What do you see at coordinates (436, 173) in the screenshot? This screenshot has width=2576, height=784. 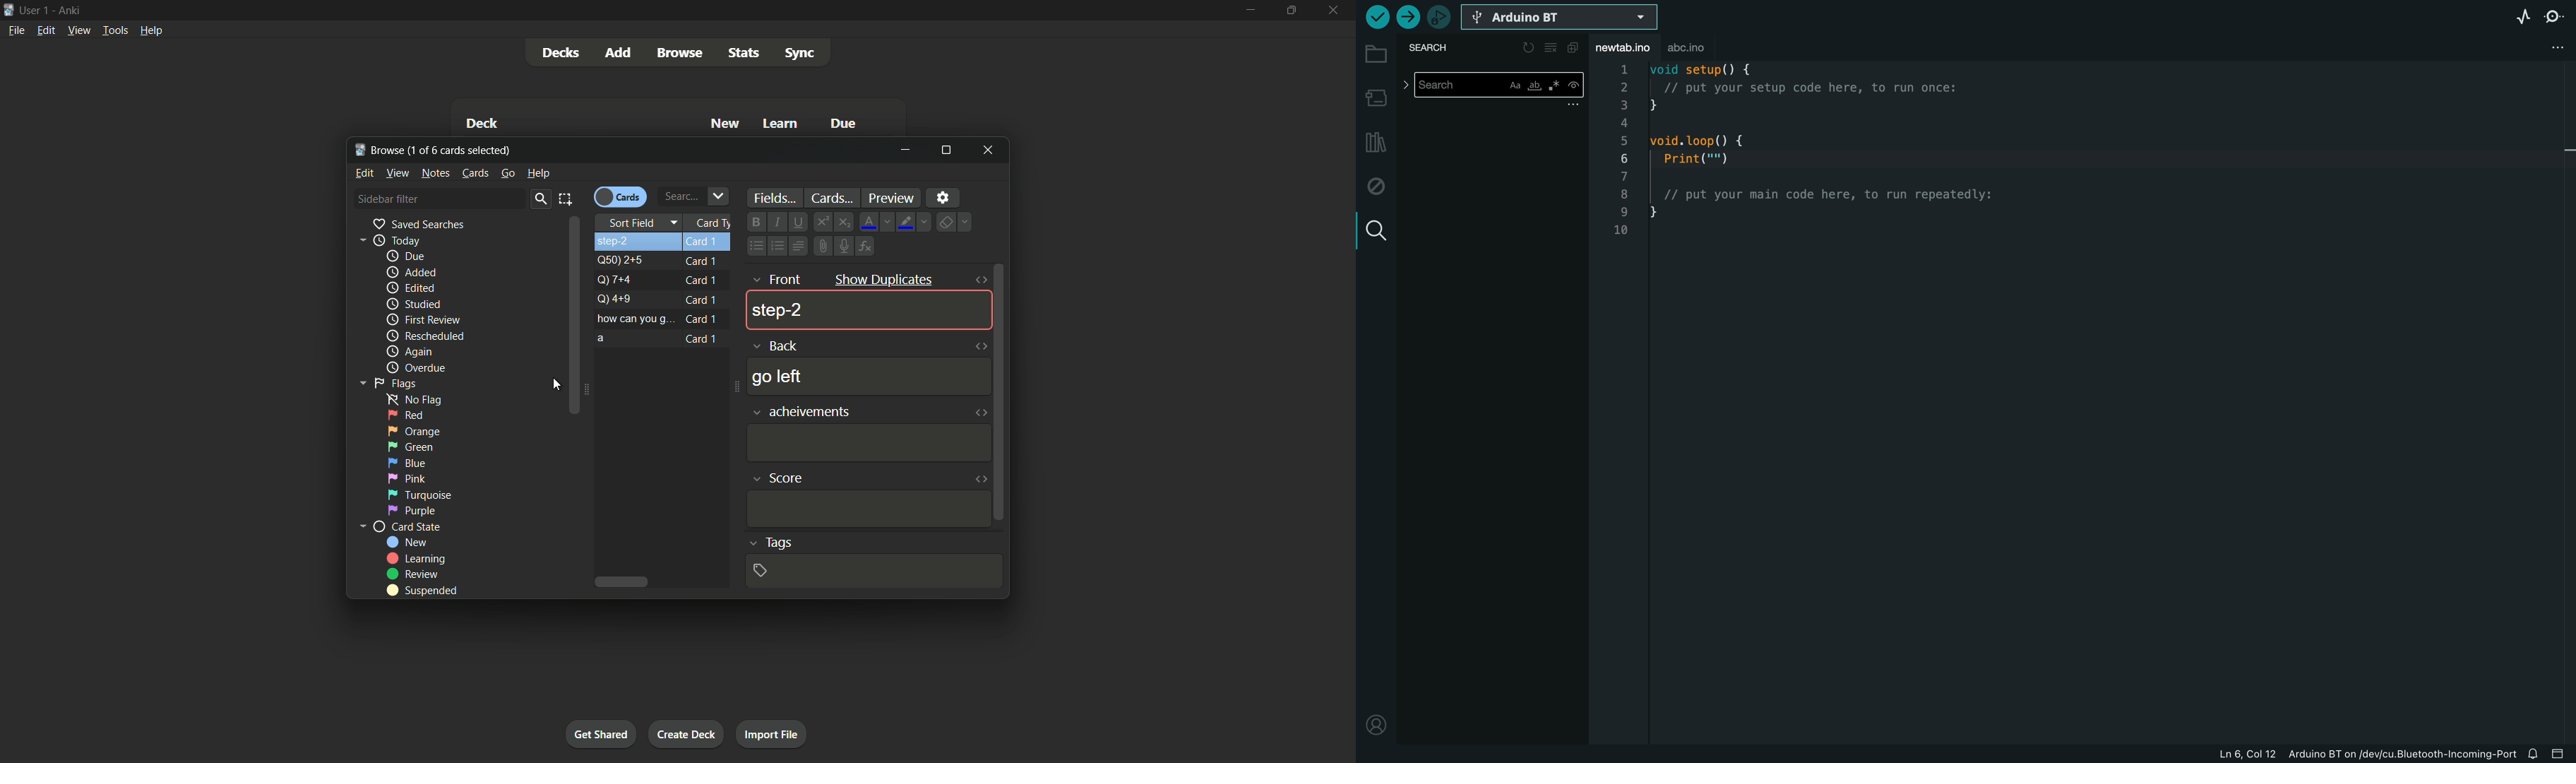 I see `Notes` at bounding box center [436, 173].